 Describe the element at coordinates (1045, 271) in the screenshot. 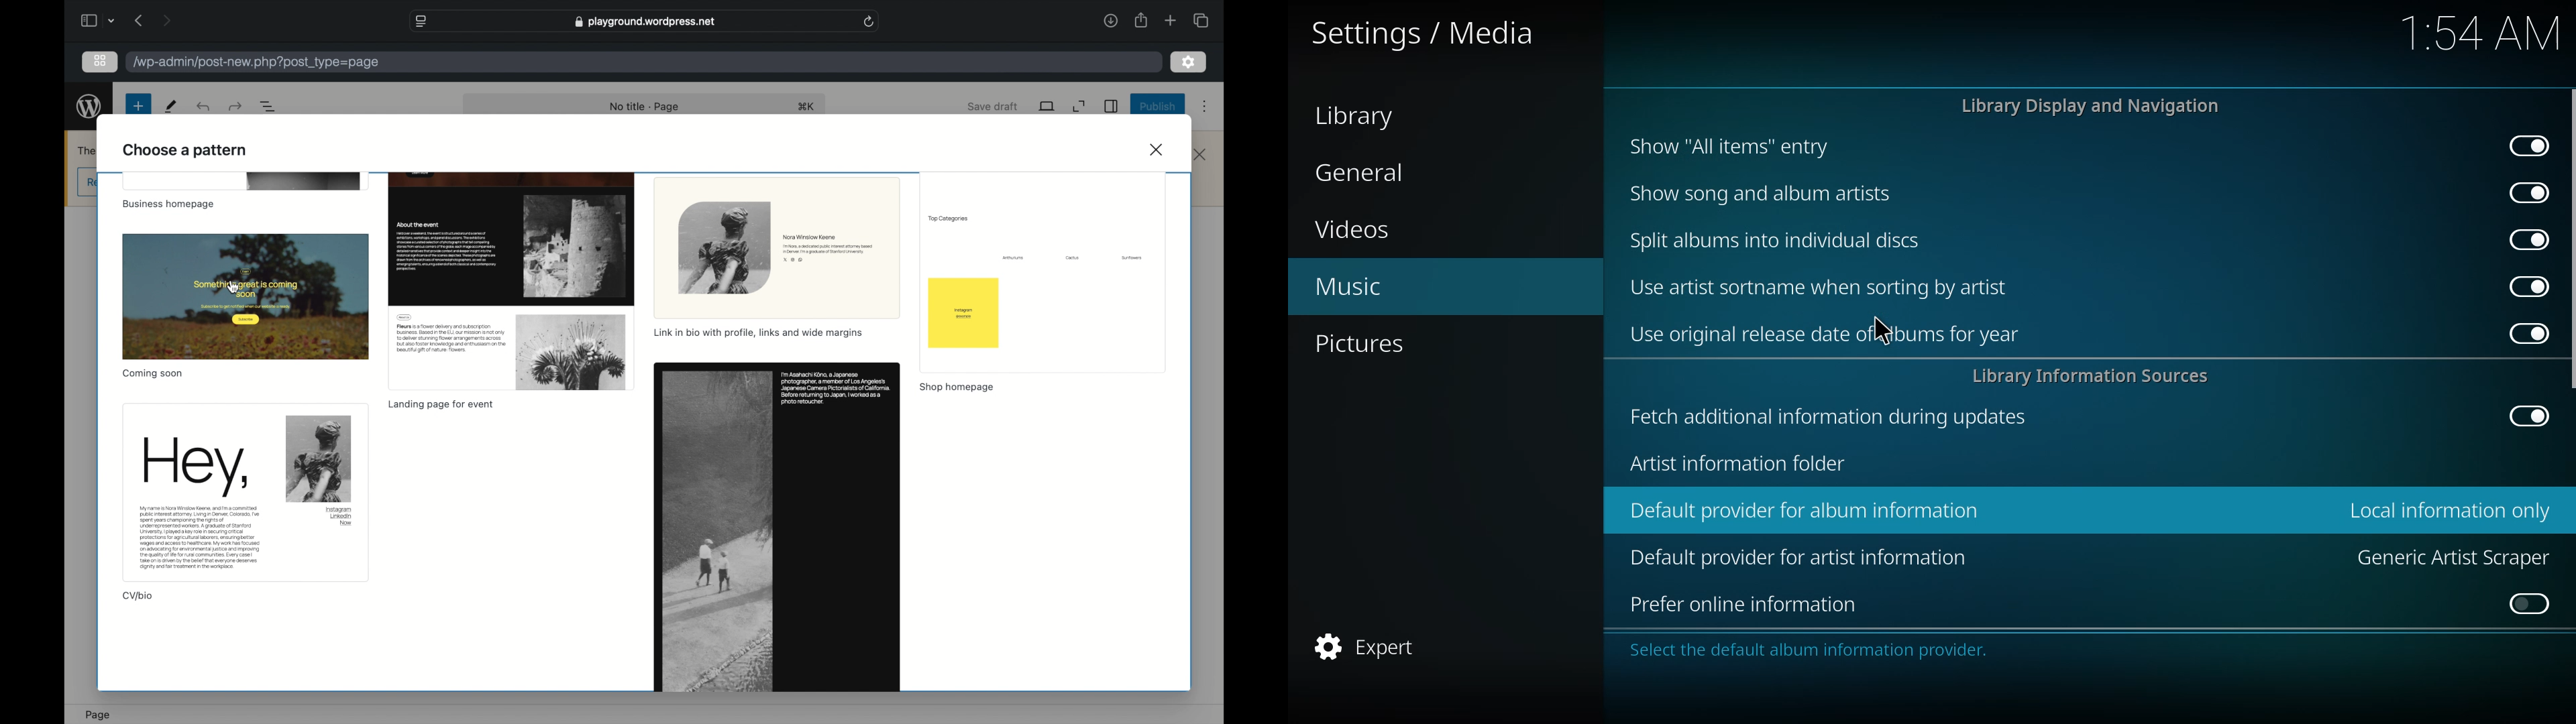

I see `preview` at that location.